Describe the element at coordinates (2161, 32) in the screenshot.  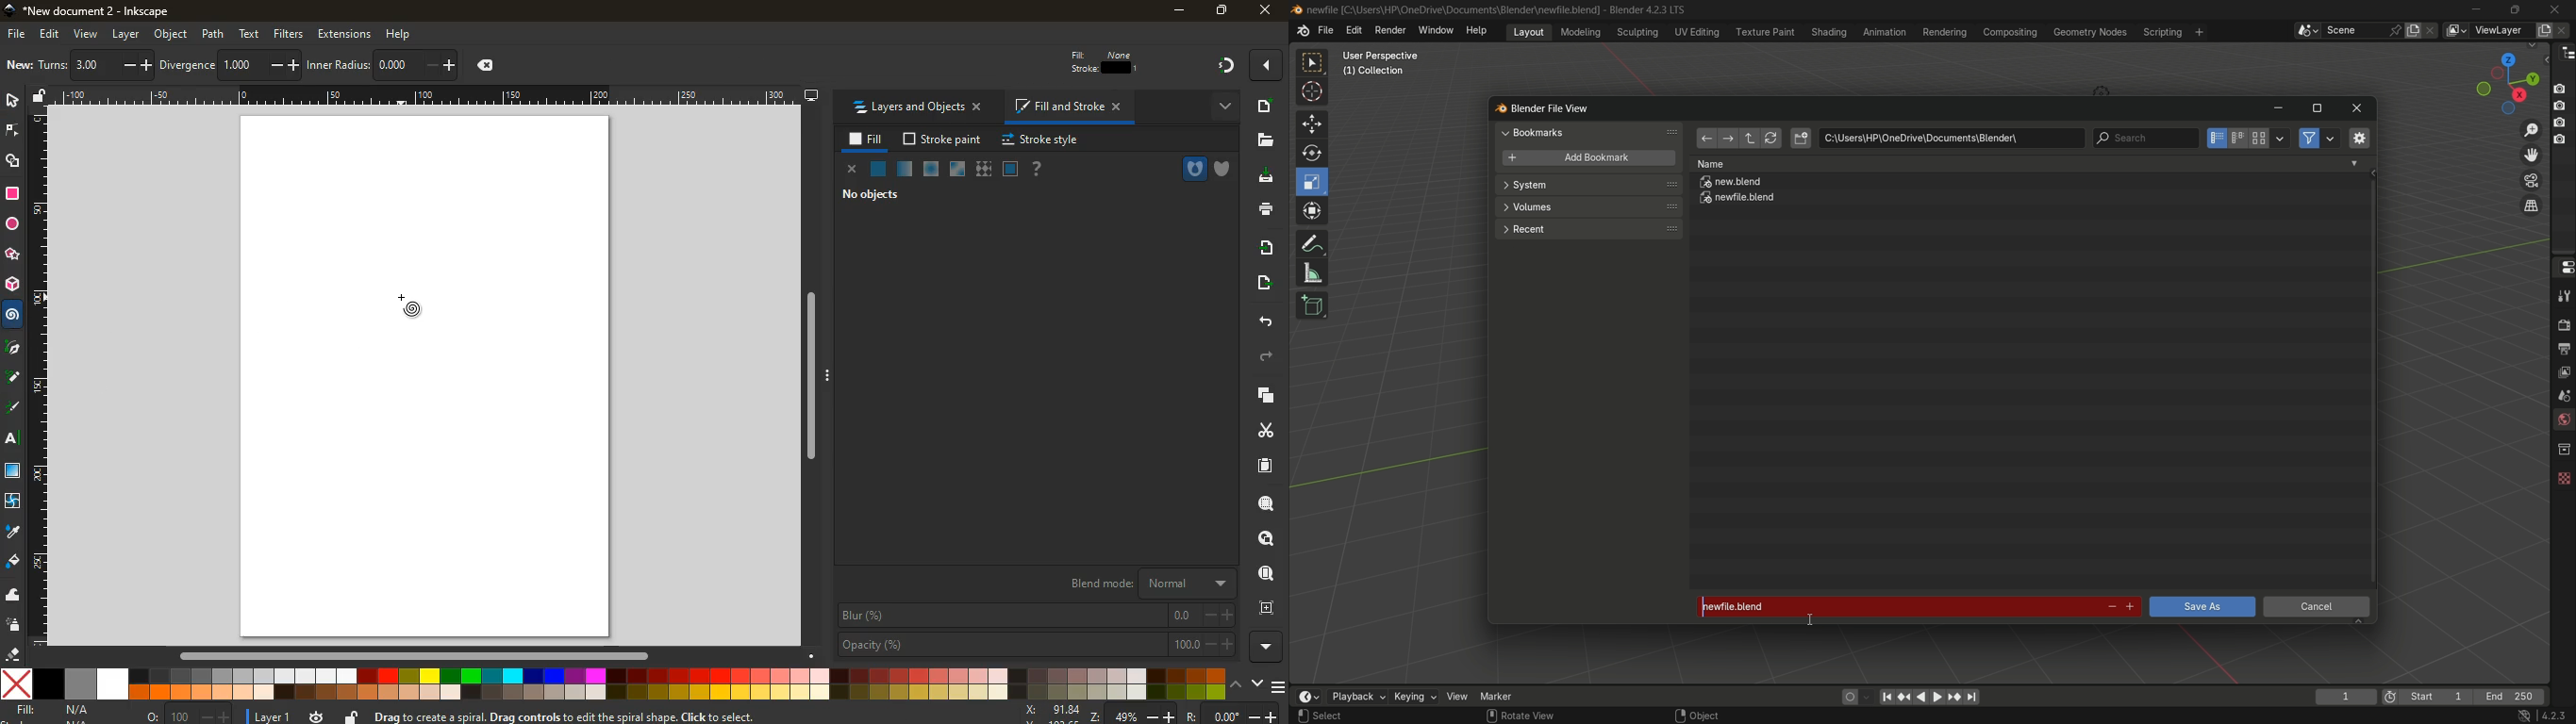
I see `scripting menu` at that location.